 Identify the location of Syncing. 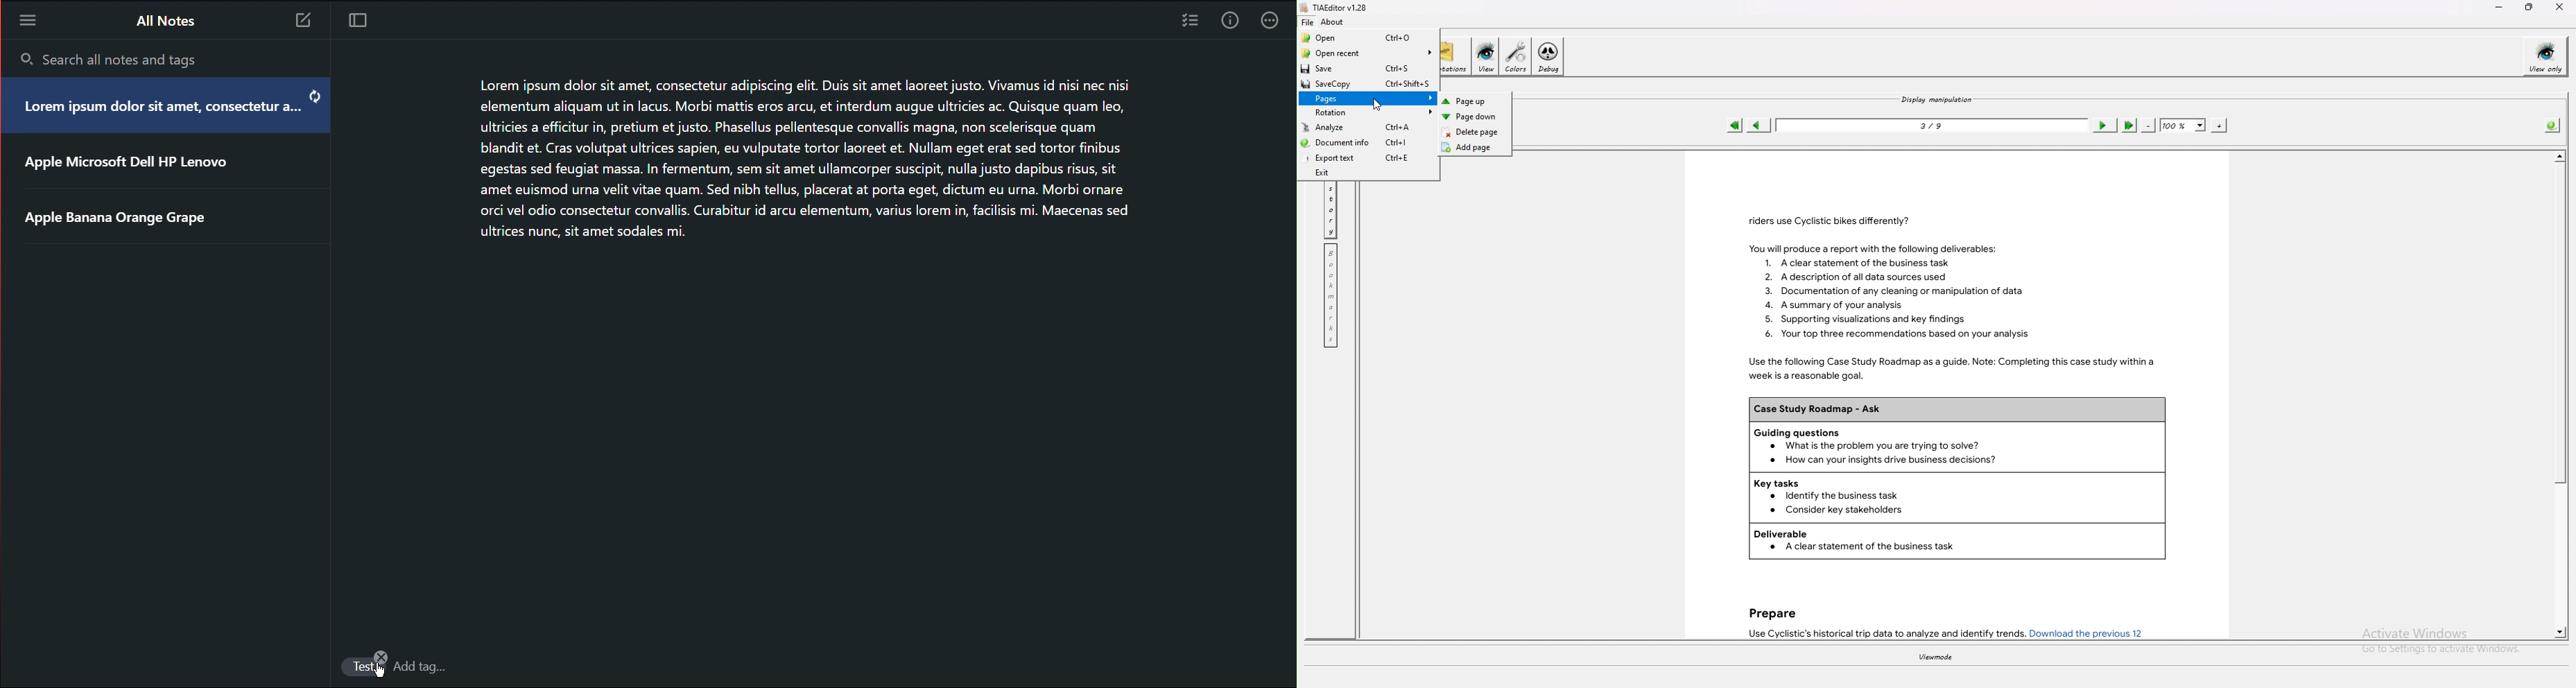
(313, 96).